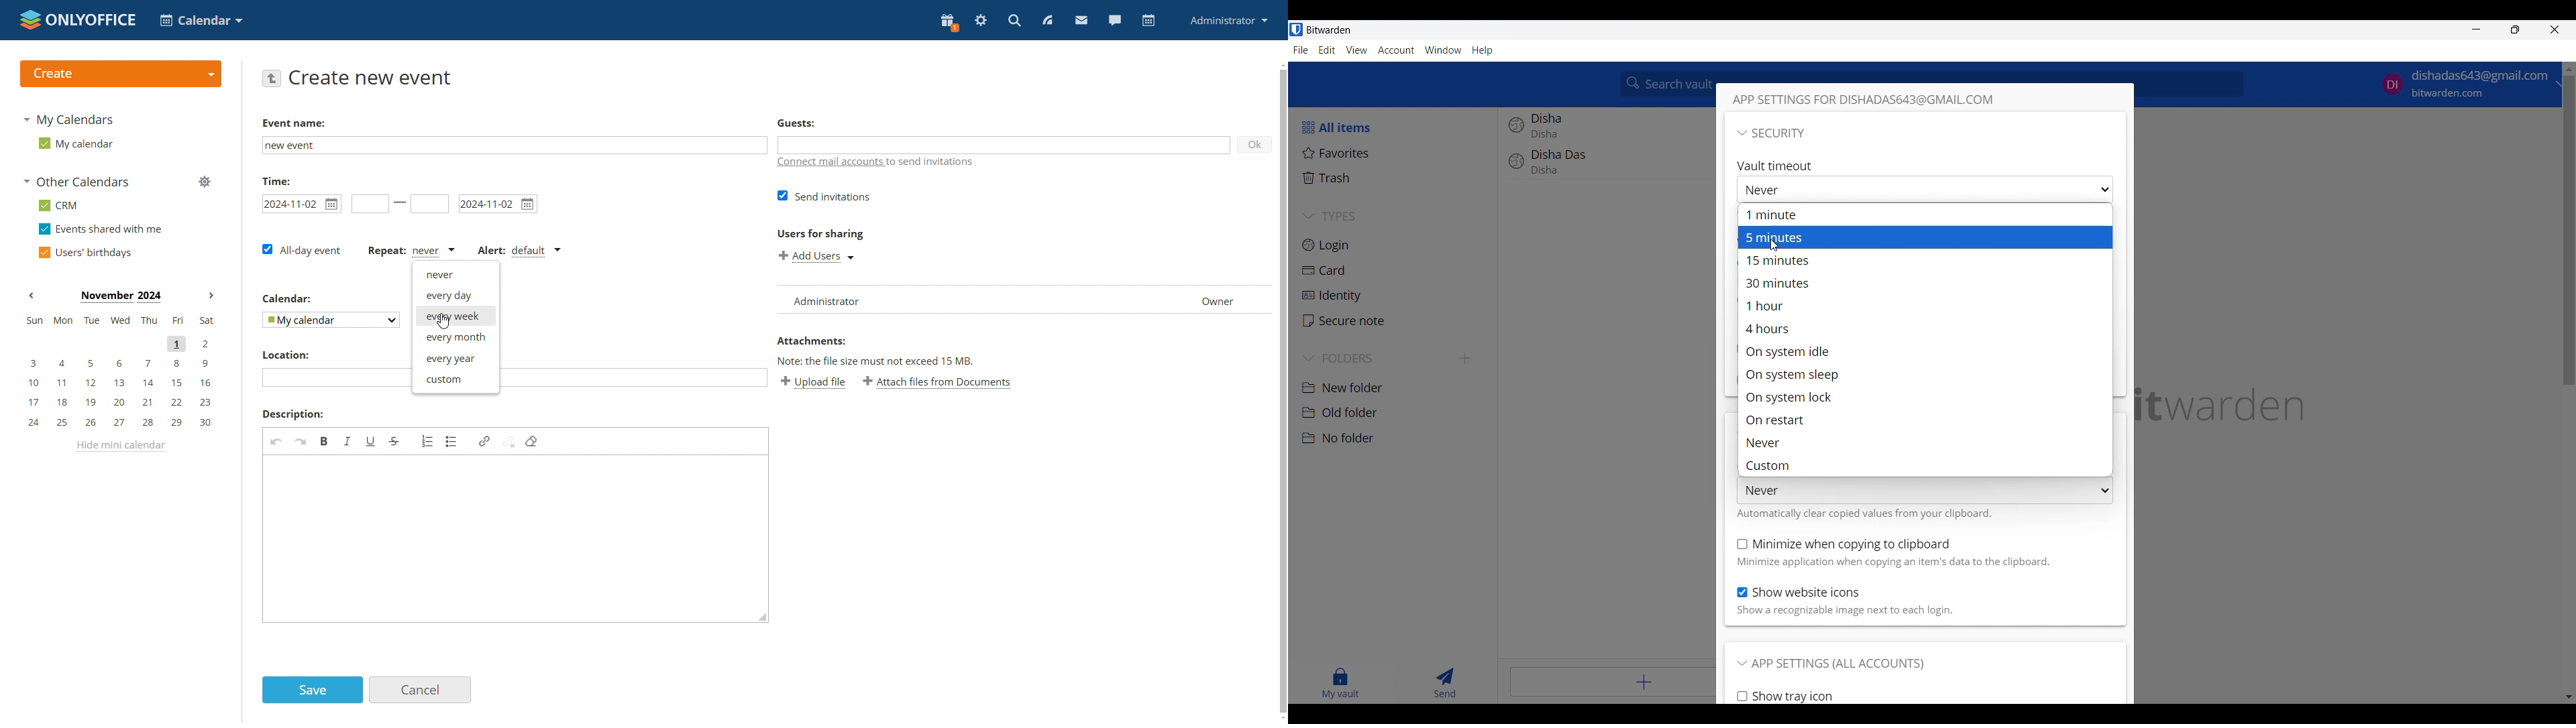 This screenshot has height=728, width=2576. What do you see at coordinates (1922, 398) in the screenshot?
I see `on system lock` at bounding box center [1922, 398].